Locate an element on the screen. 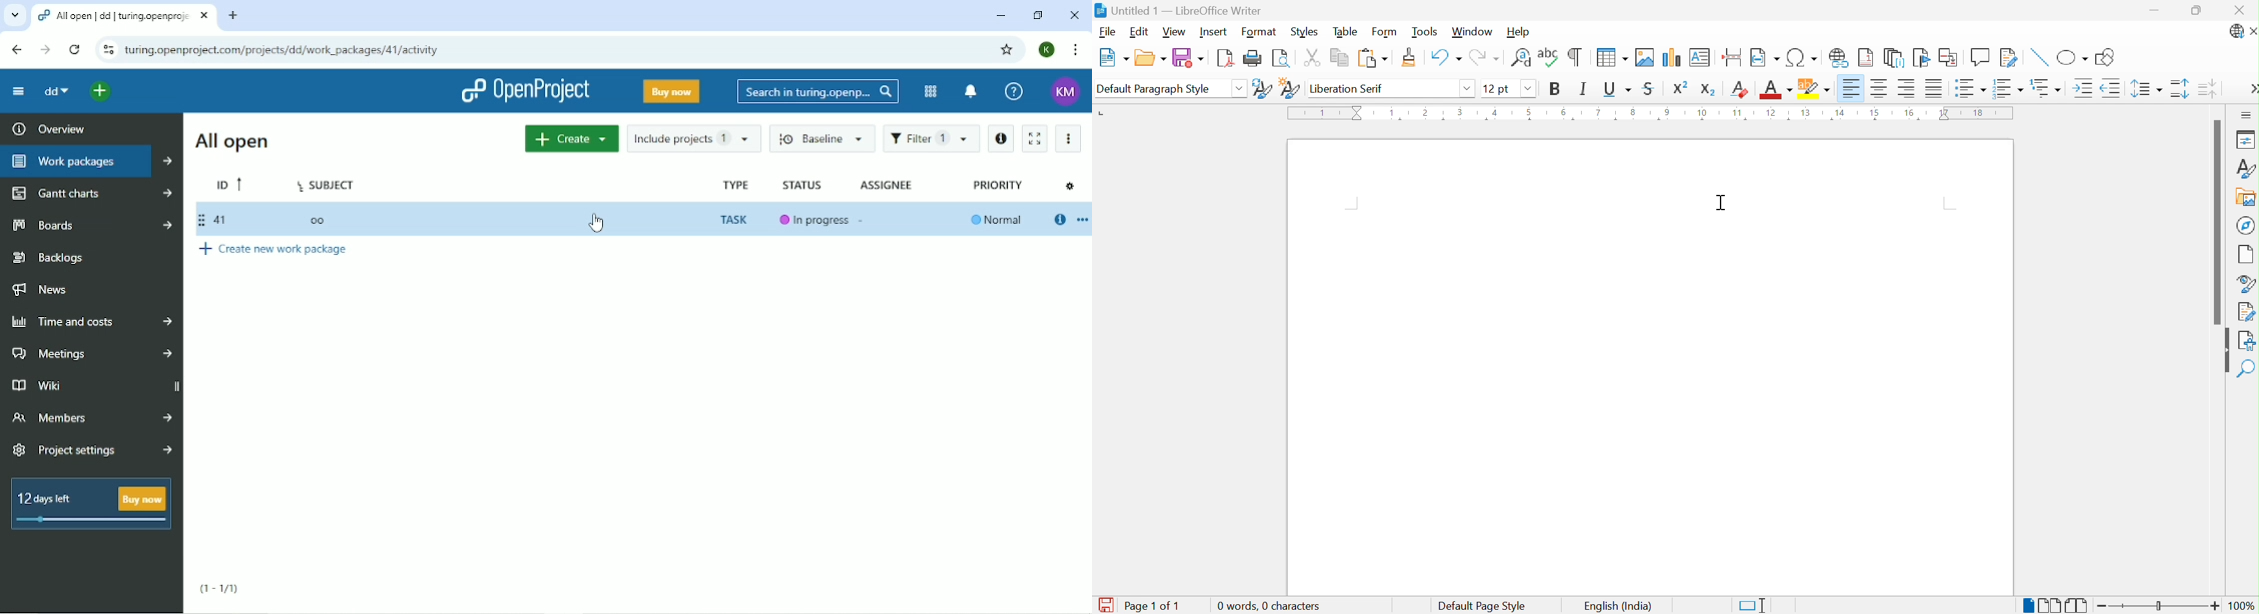 This screenshot has height=616, width=2268. Italic is located at coordinates (1582, 89).